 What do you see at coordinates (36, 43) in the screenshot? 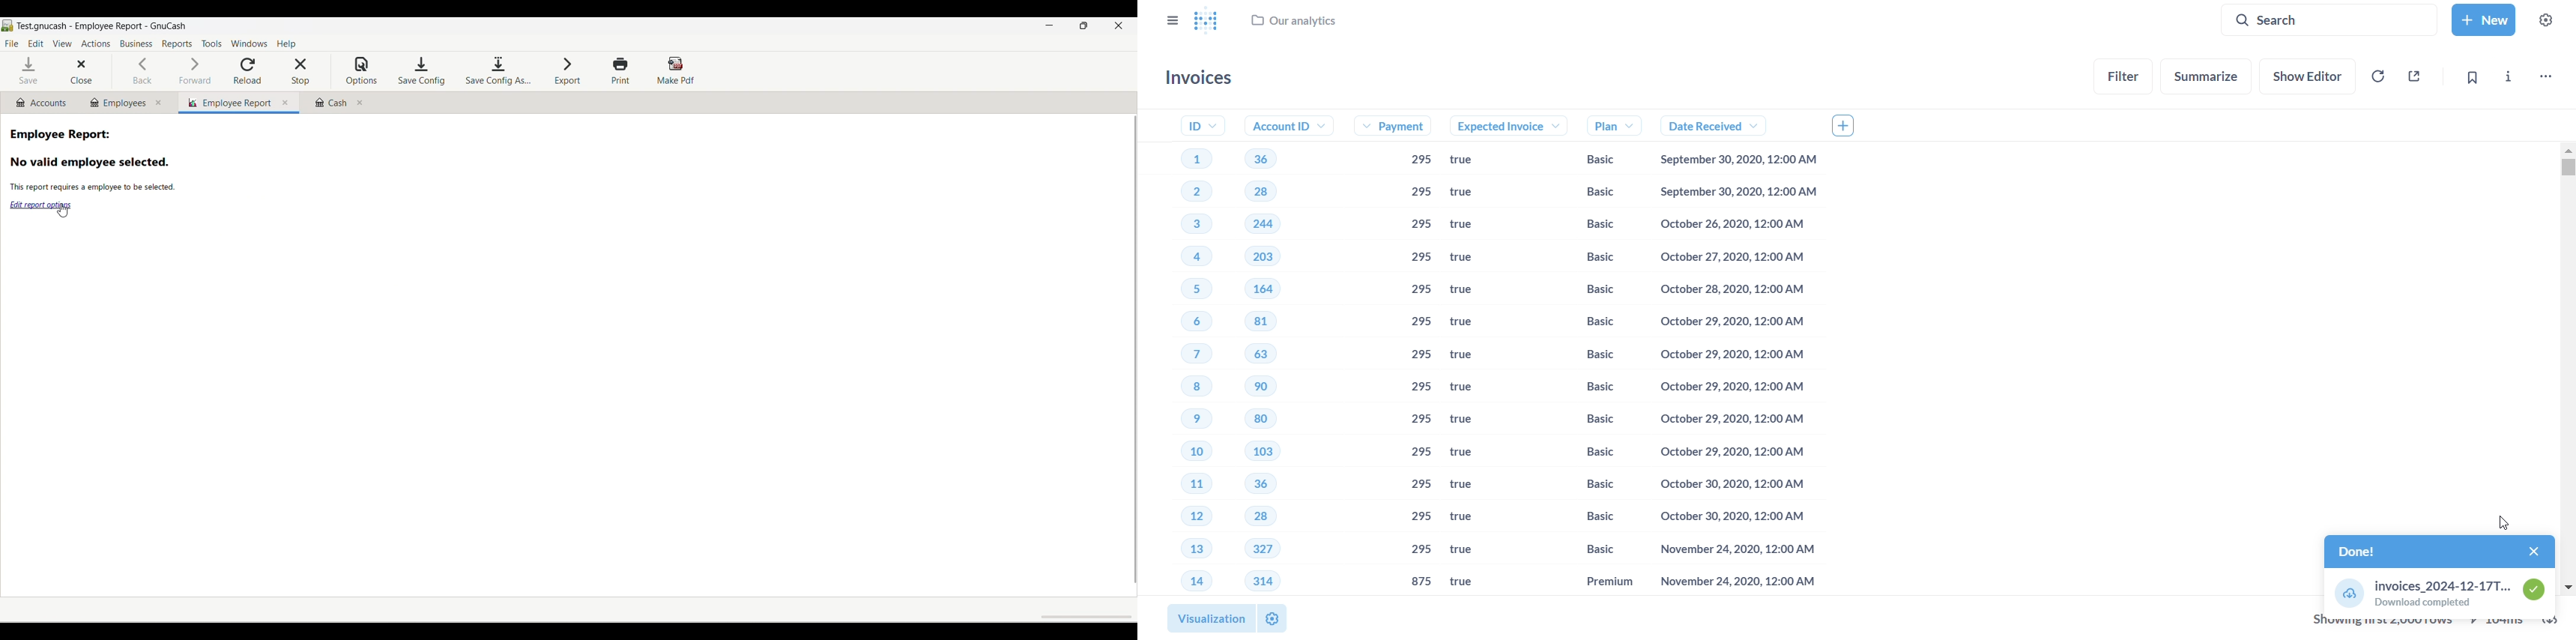
I see `Edit` at bounding box center [36, 43].